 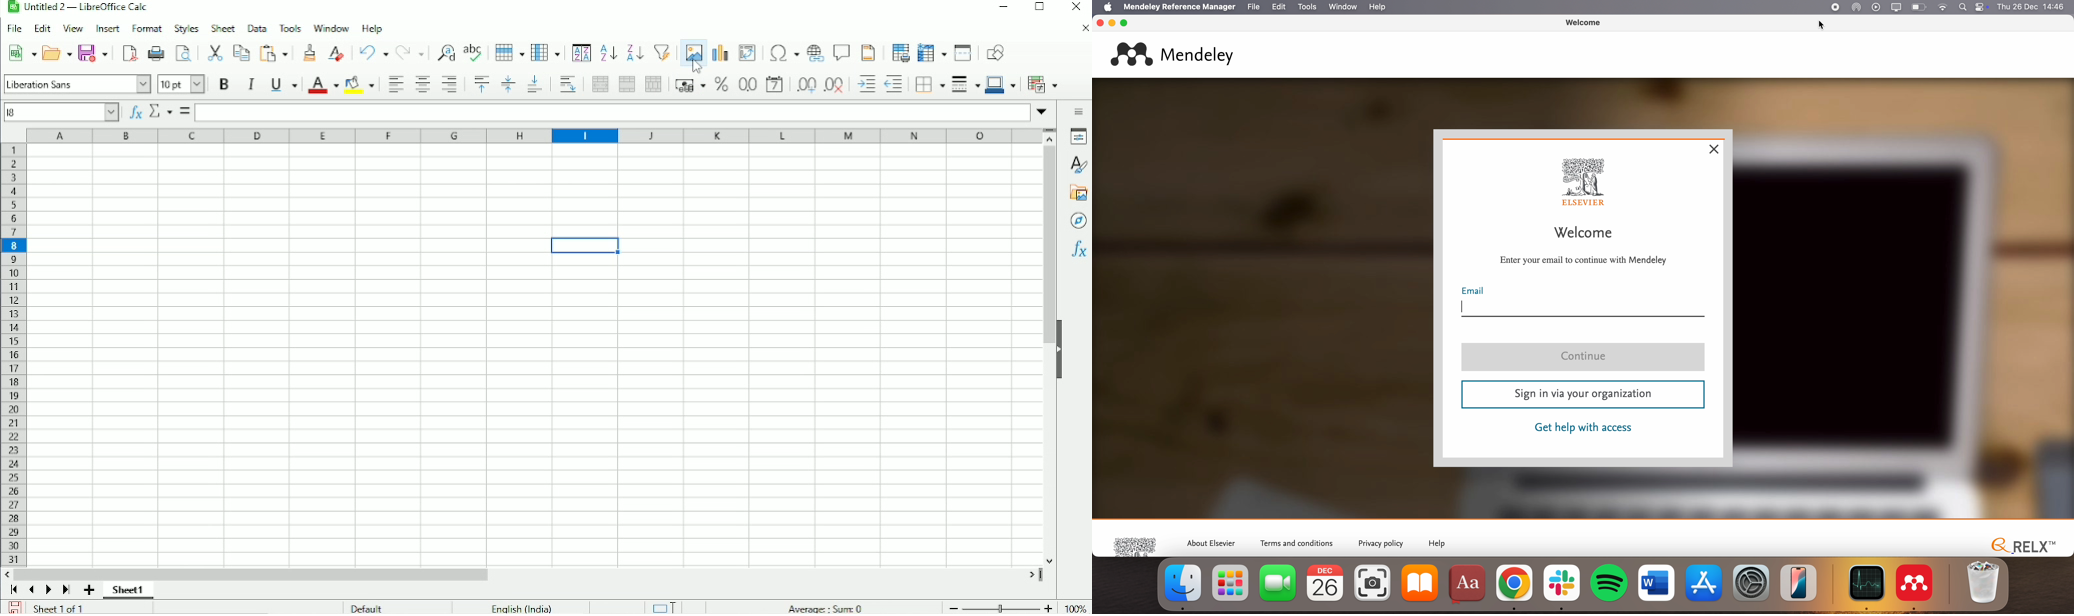 I want to click on Window, so click(x=332, y=26).